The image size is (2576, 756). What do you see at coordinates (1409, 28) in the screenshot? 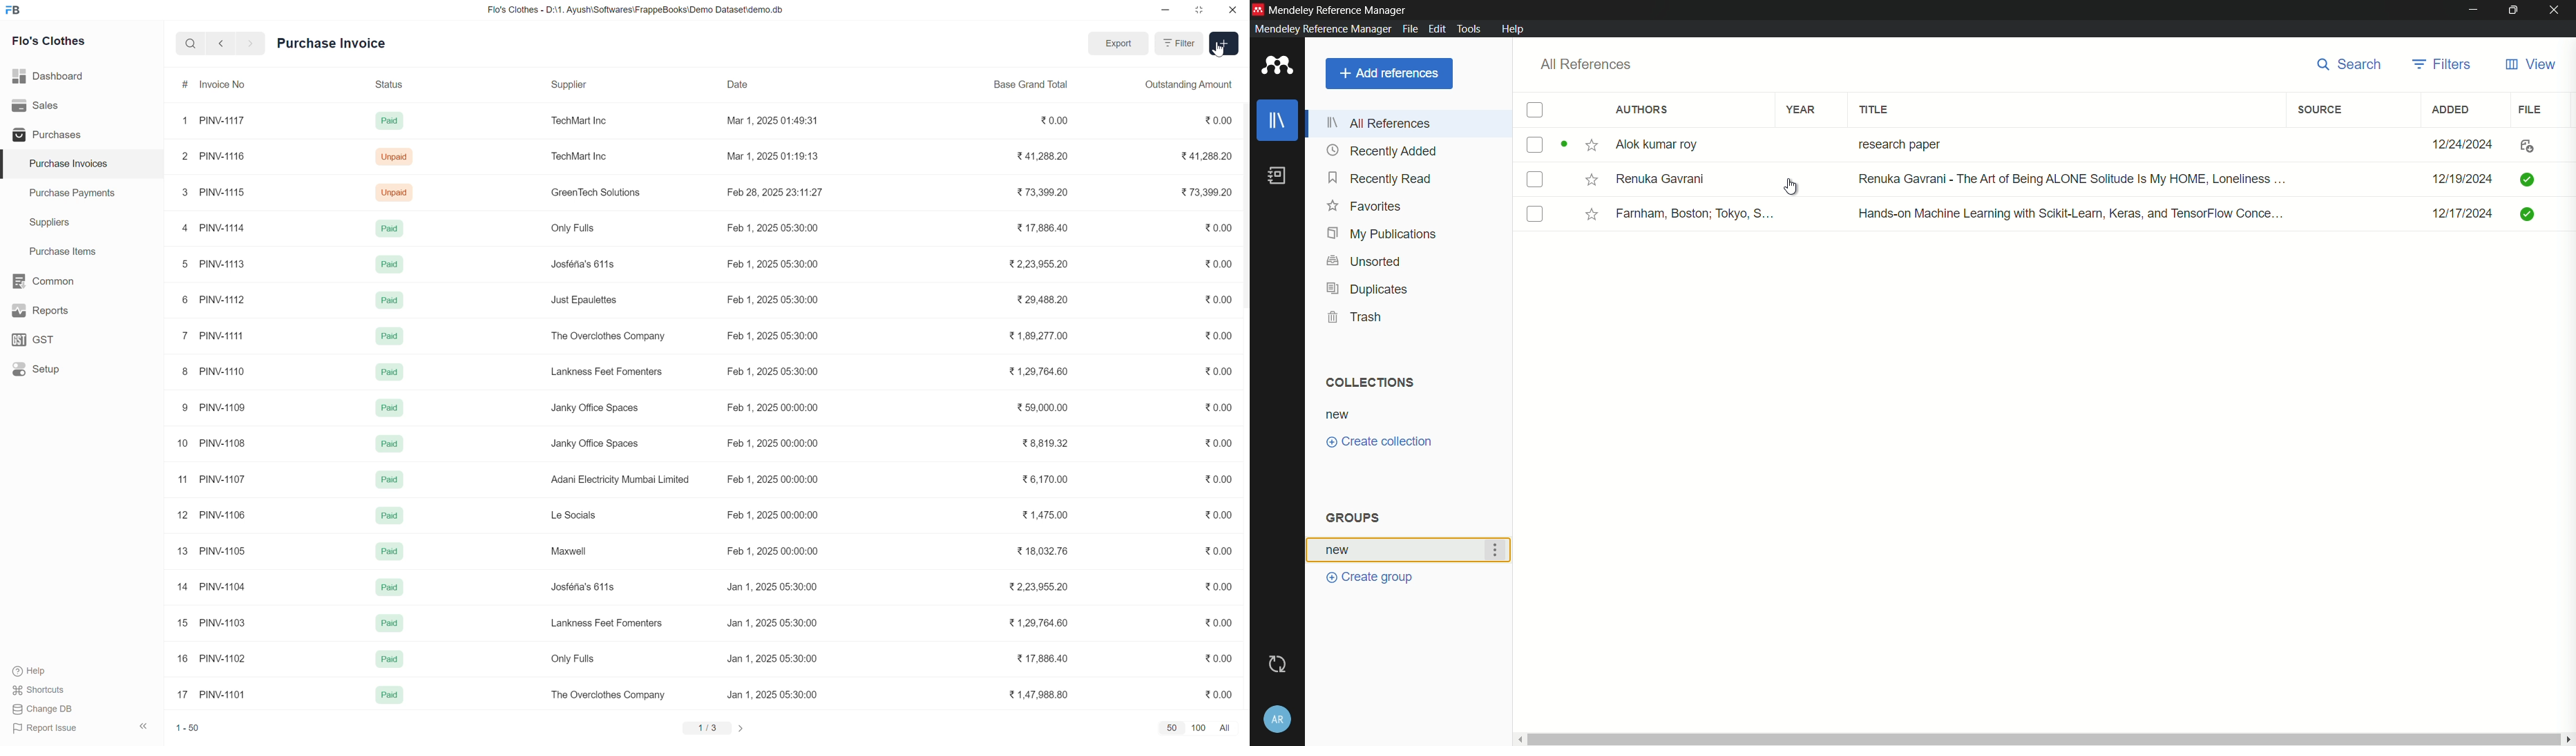
I see `file menu` at bounding box center [1409, 28].